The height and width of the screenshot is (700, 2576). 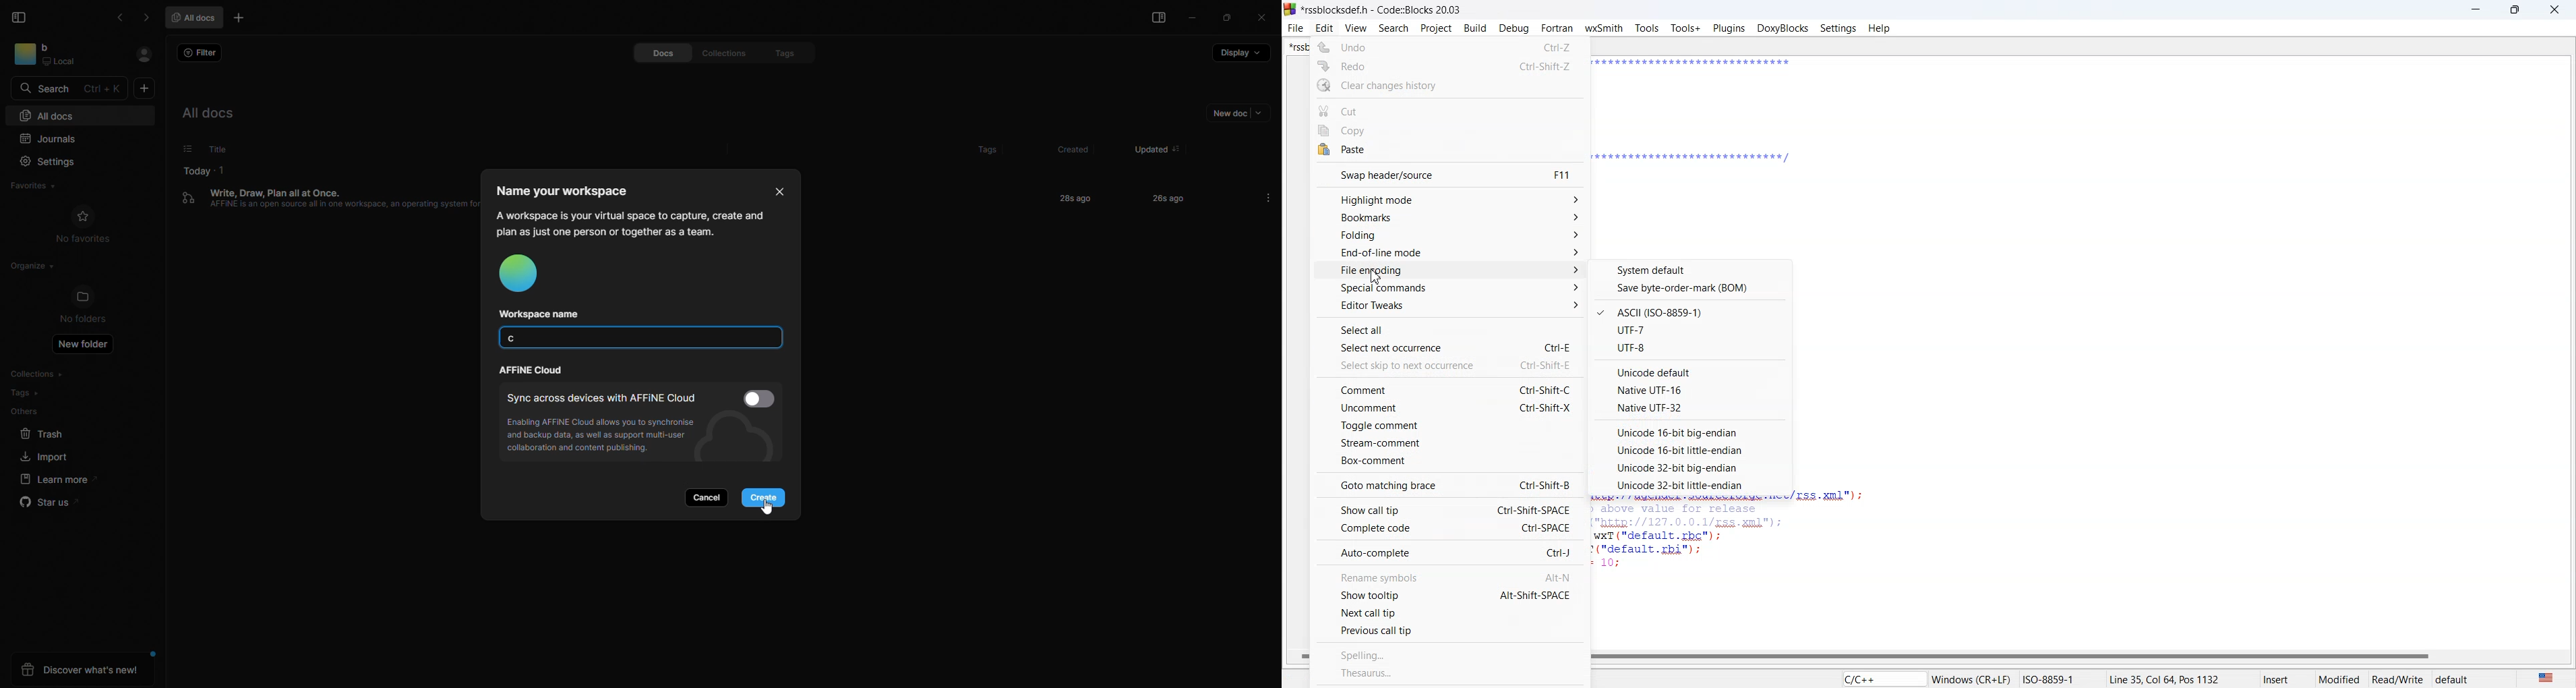 I want to click on search, so click(x=49, y=88).